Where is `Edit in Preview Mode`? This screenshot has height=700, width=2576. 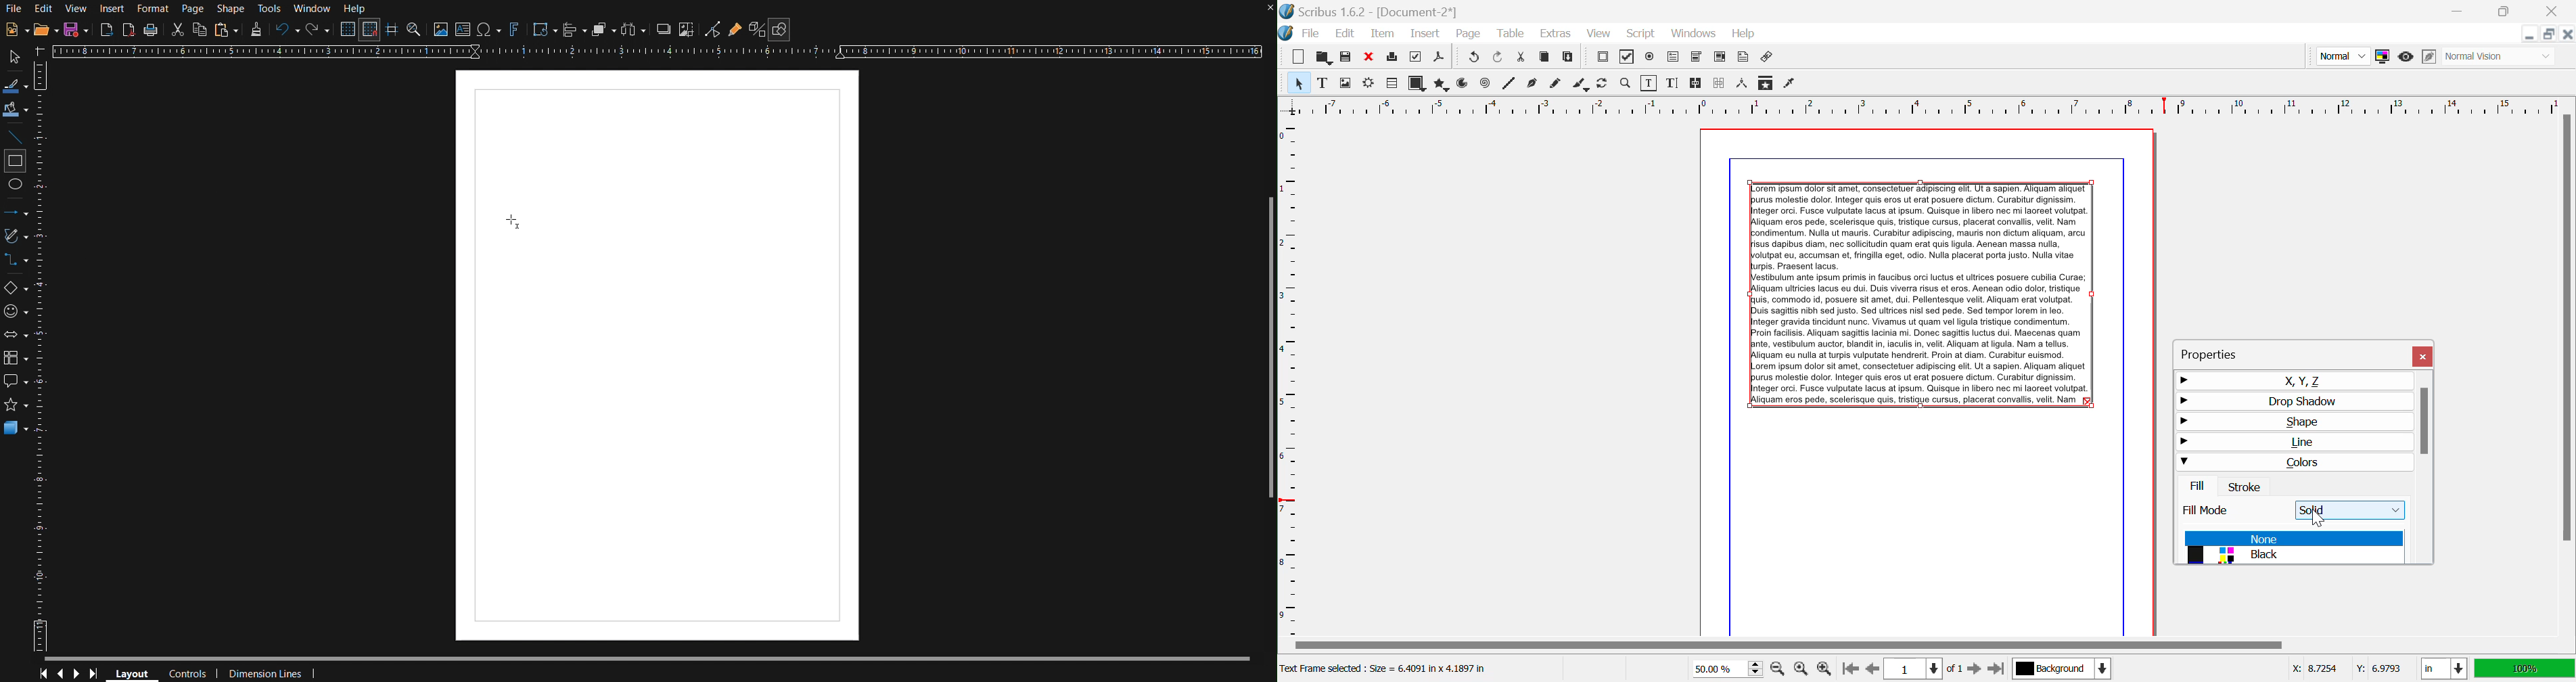
Edit in Preview Mode is located at coordinates (2431, 57).